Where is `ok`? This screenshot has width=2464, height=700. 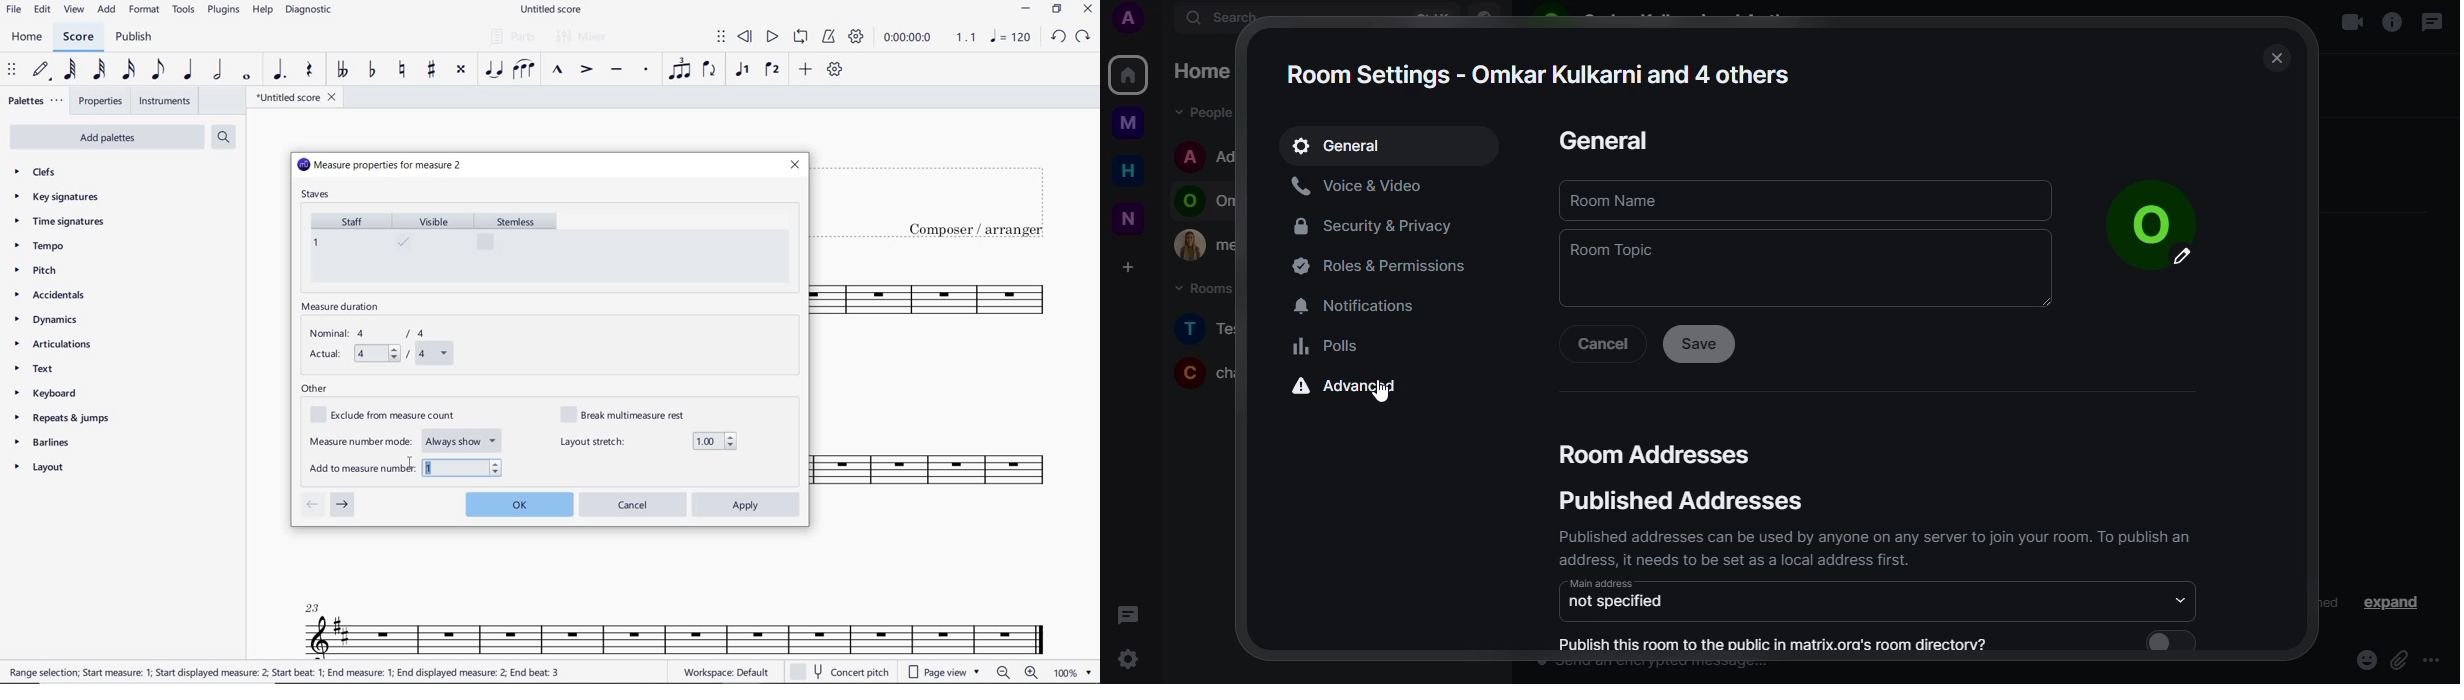 ok is located at coordinates (519, 503).